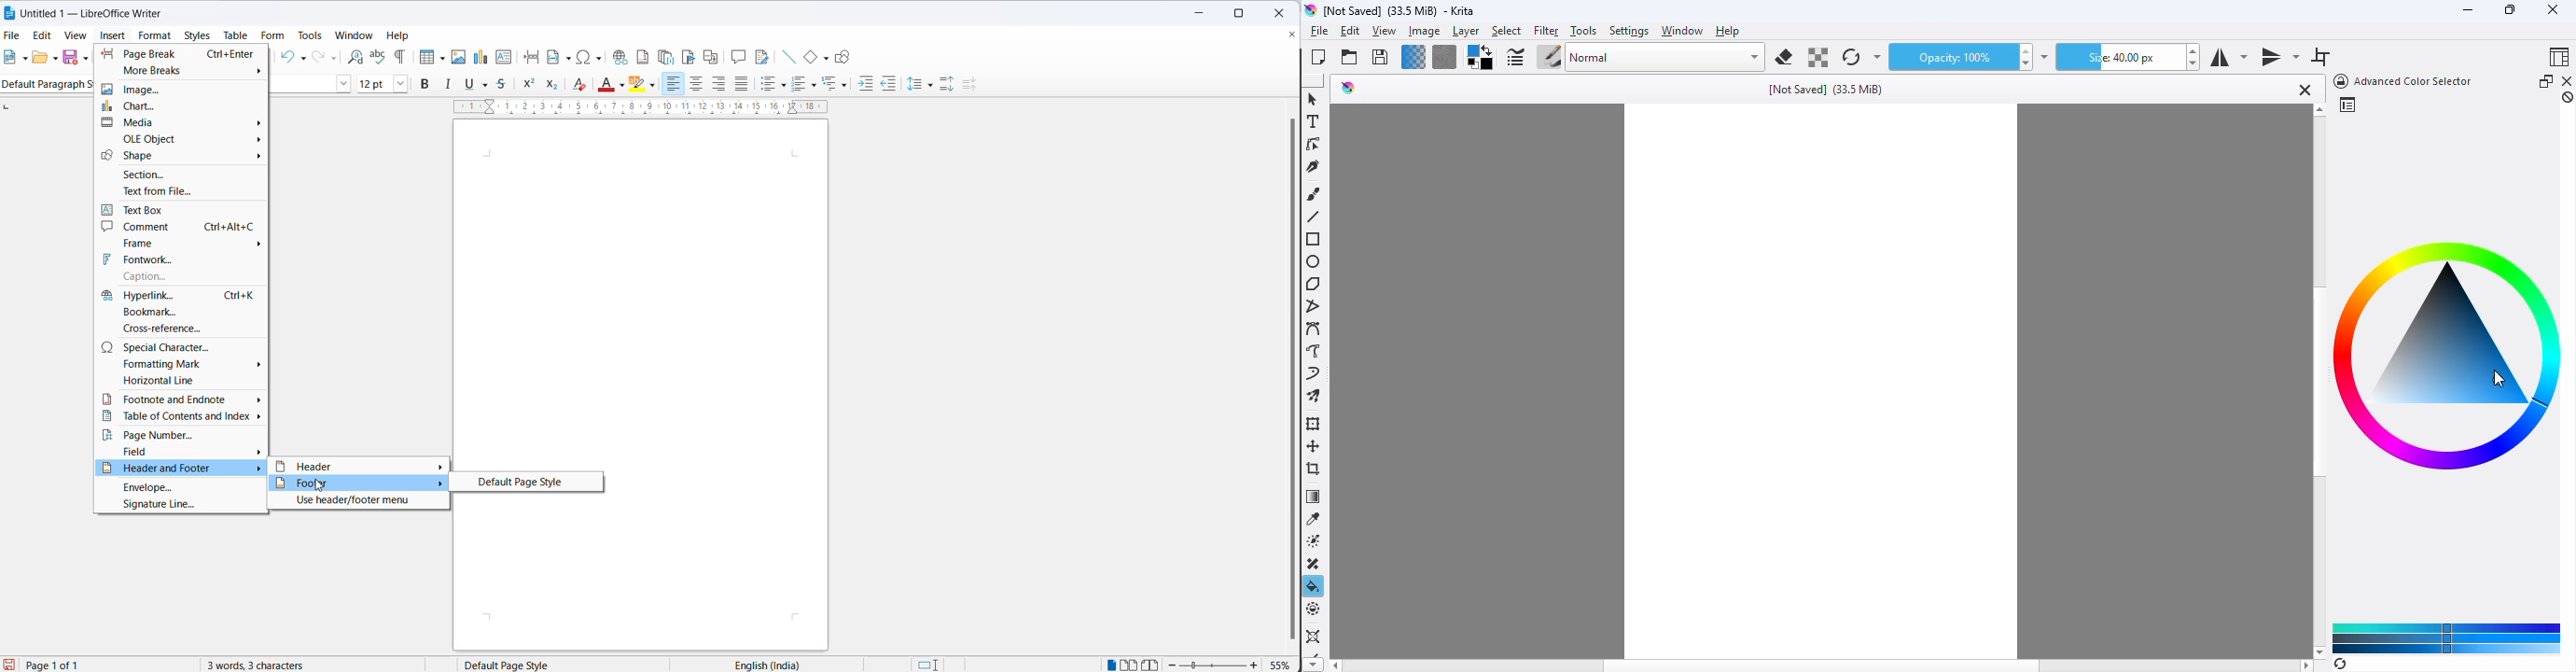 Image resolution: width=2576 pixels, height=672 pixels. I want to click on signature line, so click(180, 505).